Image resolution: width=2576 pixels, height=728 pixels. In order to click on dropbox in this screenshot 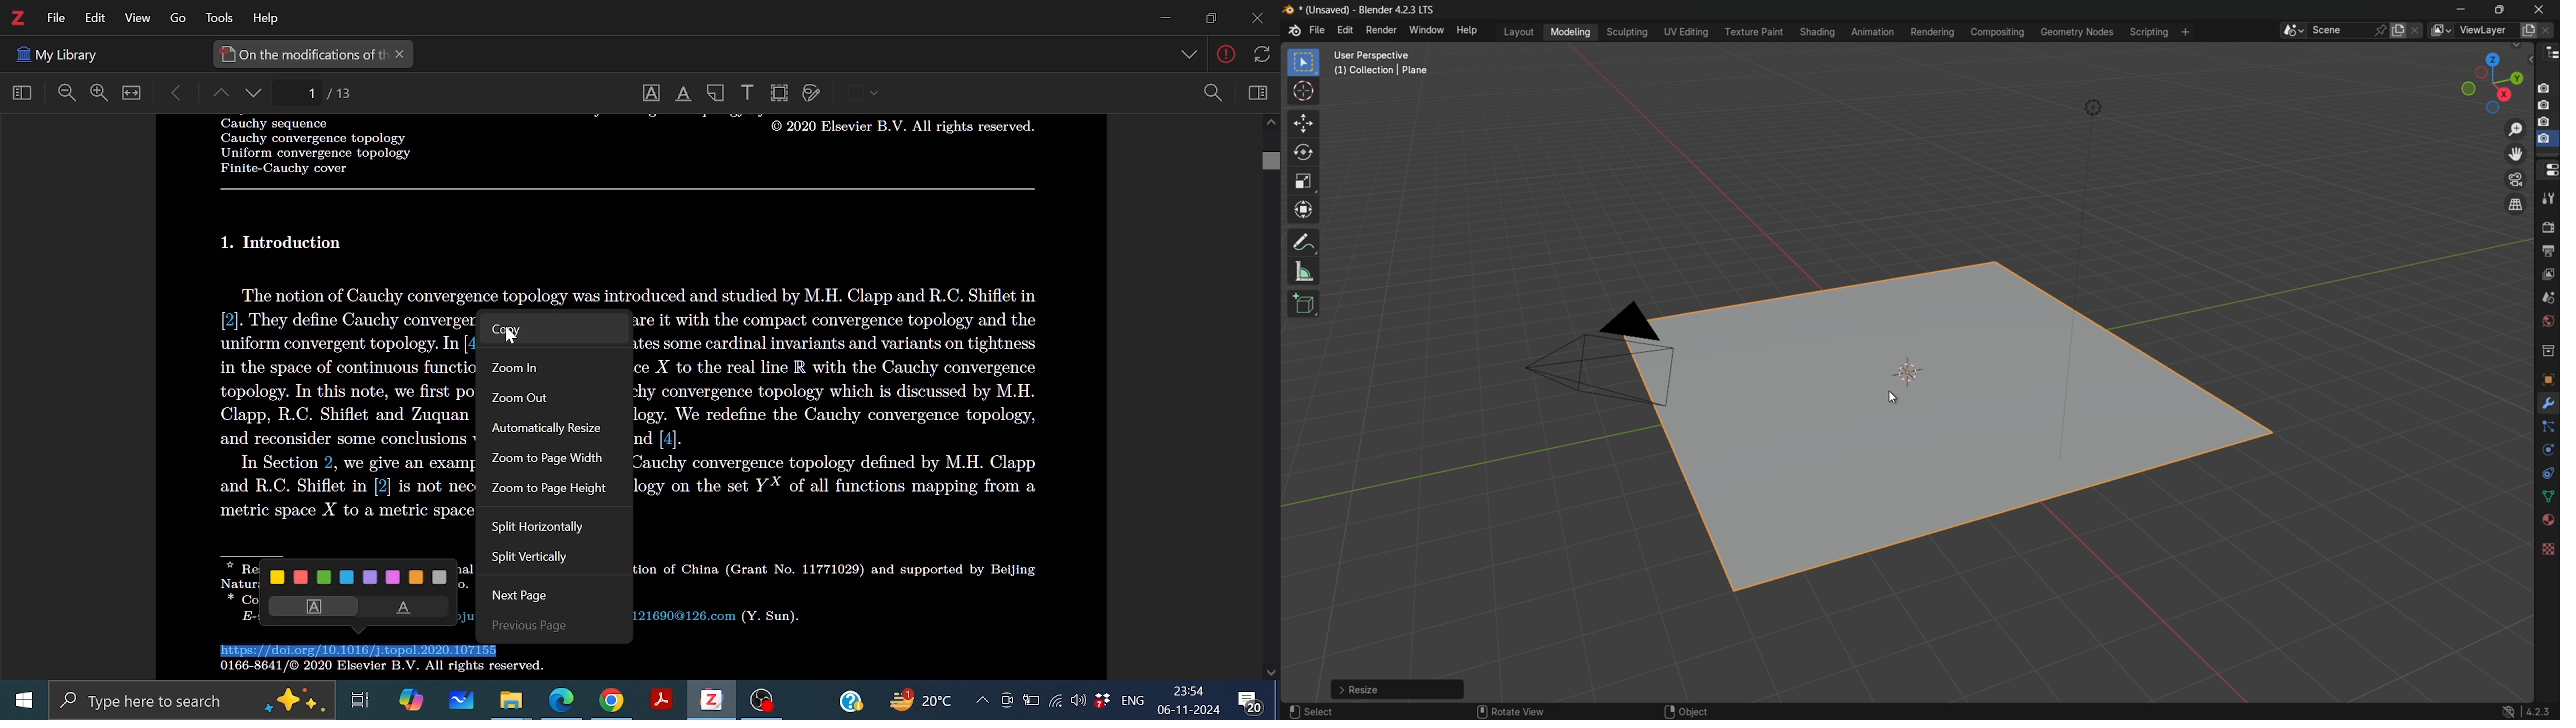, I will do `click(1103, 702)`.